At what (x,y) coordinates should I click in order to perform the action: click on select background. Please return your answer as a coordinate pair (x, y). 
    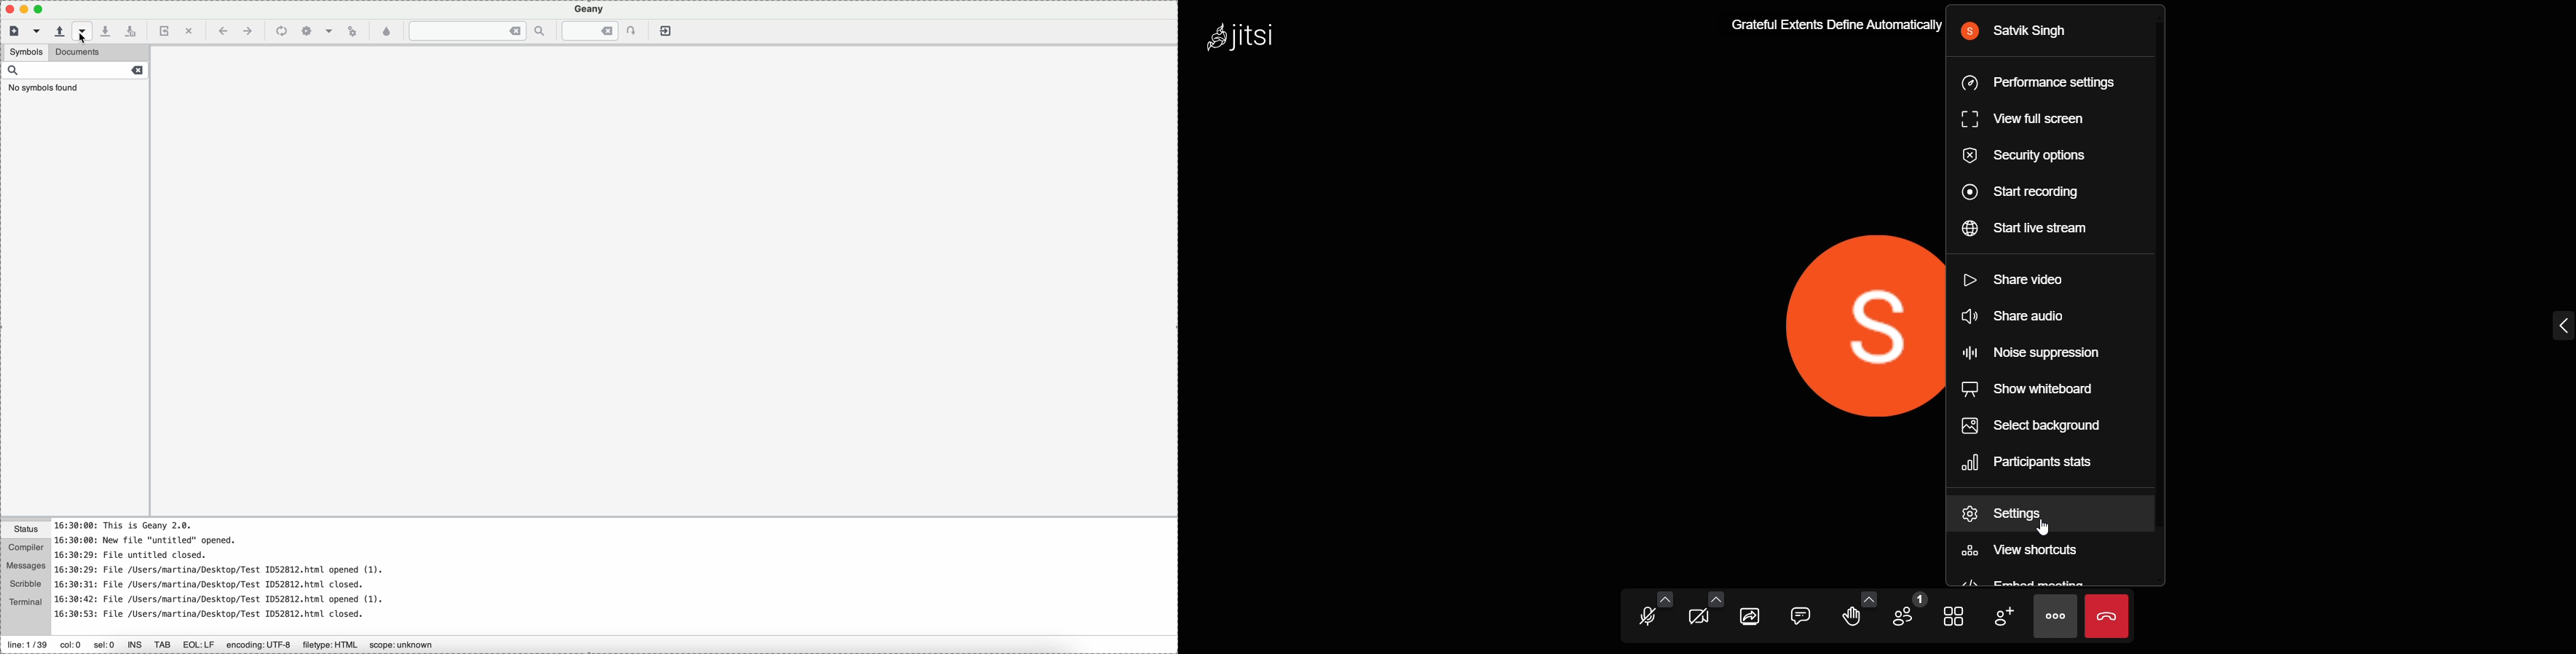
    Looking at the image, I should click on (2035, 426).